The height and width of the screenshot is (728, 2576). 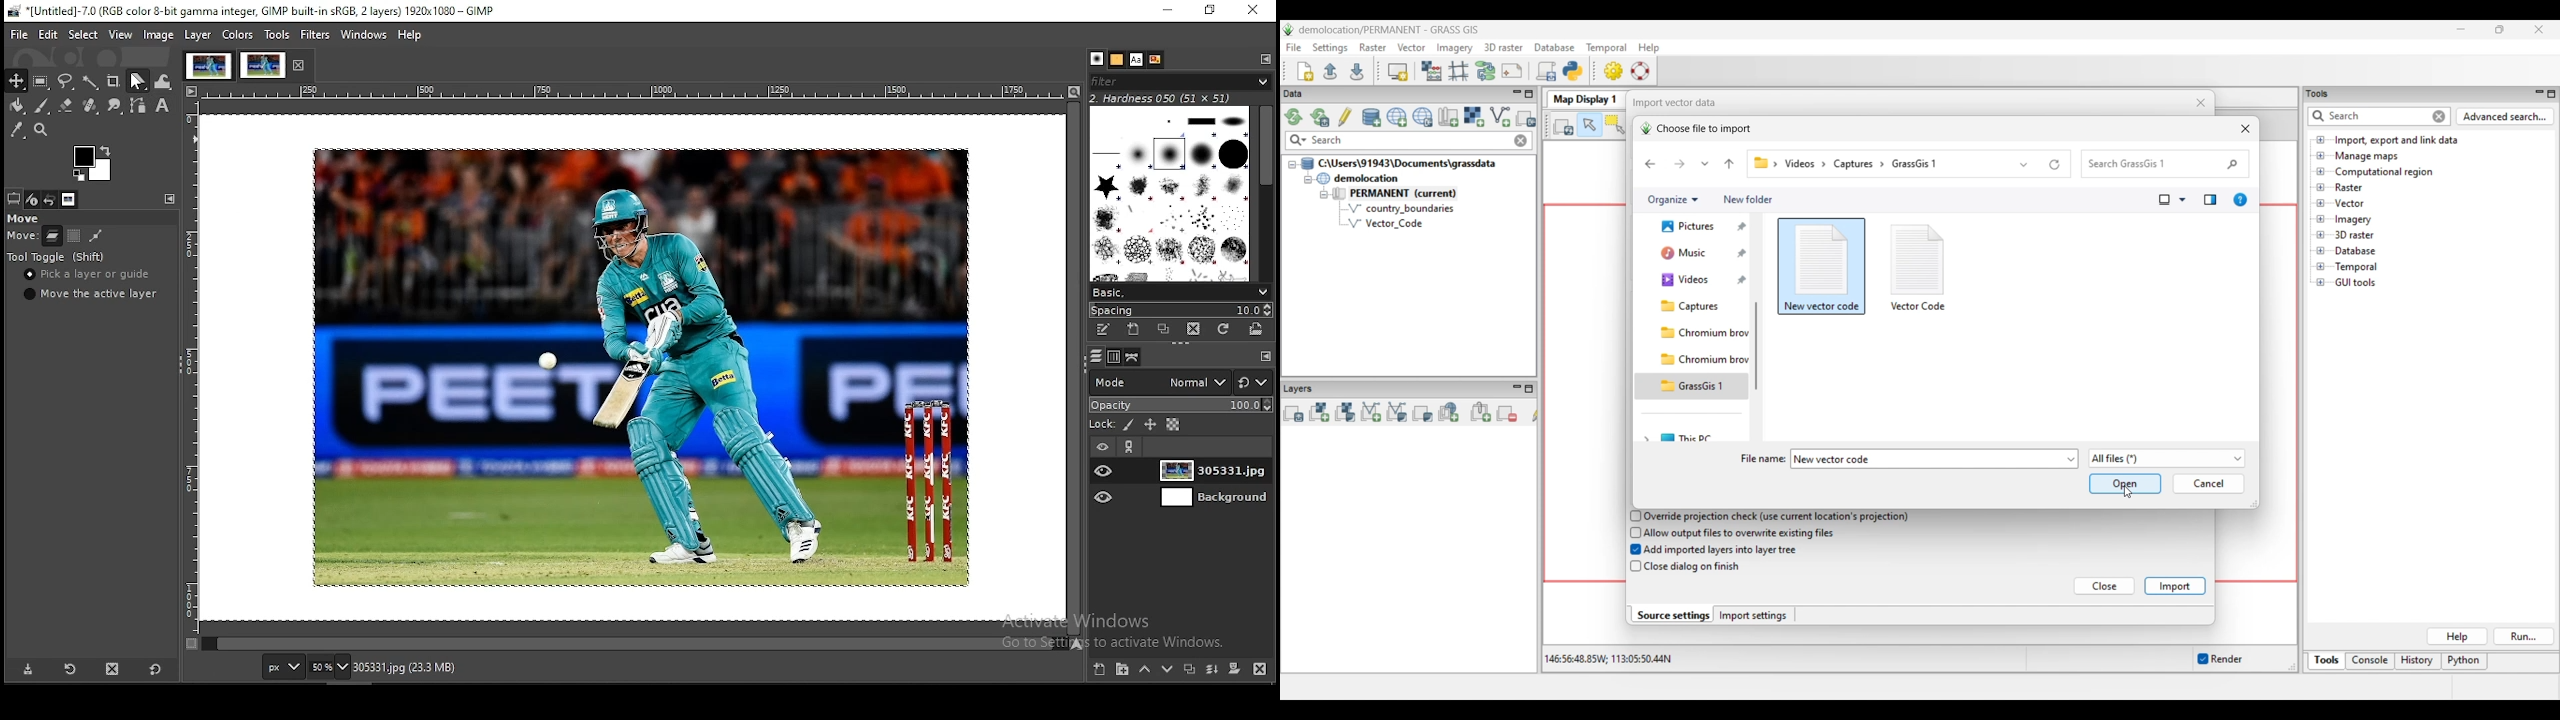 What do you see at coordinates (1164, 12) in the screenshot?
I see `minimize` at bounding box center [1164, 12].